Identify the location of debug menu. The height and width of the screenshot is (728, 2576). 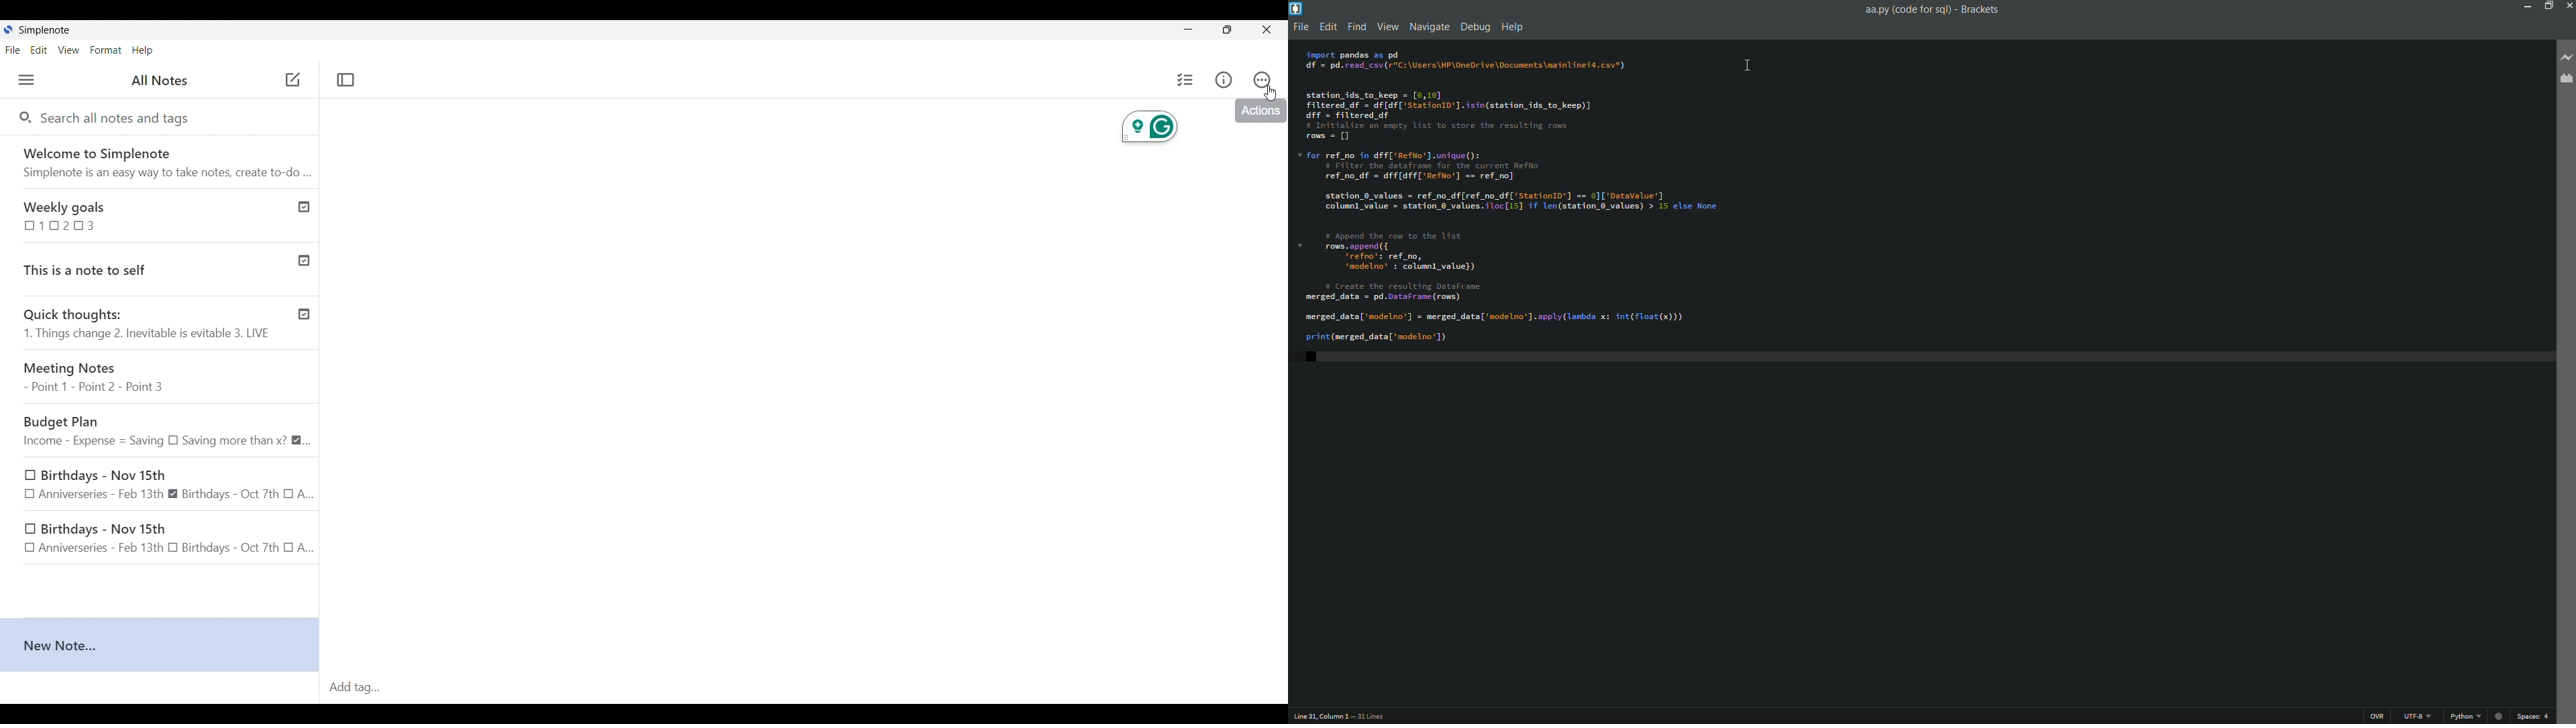
(1476, 27).